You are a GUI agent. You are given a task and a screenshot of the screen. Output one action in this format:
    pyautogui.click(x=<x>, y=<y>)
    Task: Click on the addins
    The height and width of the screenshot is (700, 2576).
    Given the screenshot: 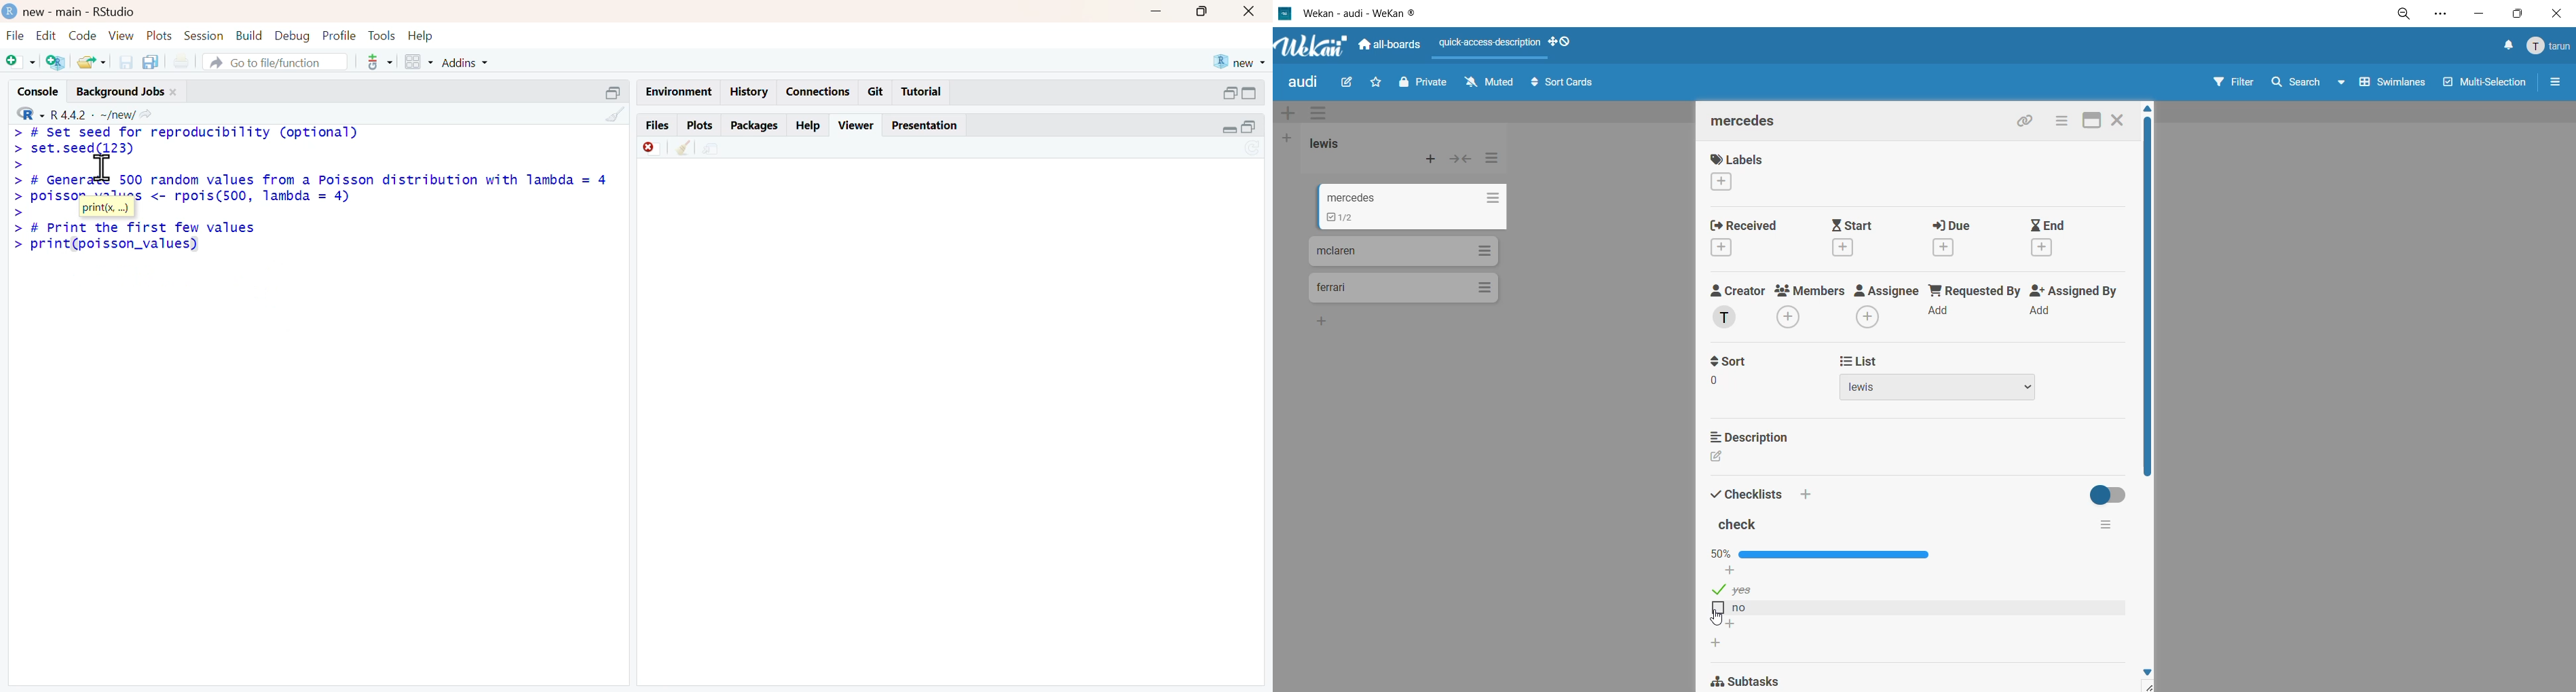 What is the action you would take?
    pyautogui.click(x=465, y=64)
    